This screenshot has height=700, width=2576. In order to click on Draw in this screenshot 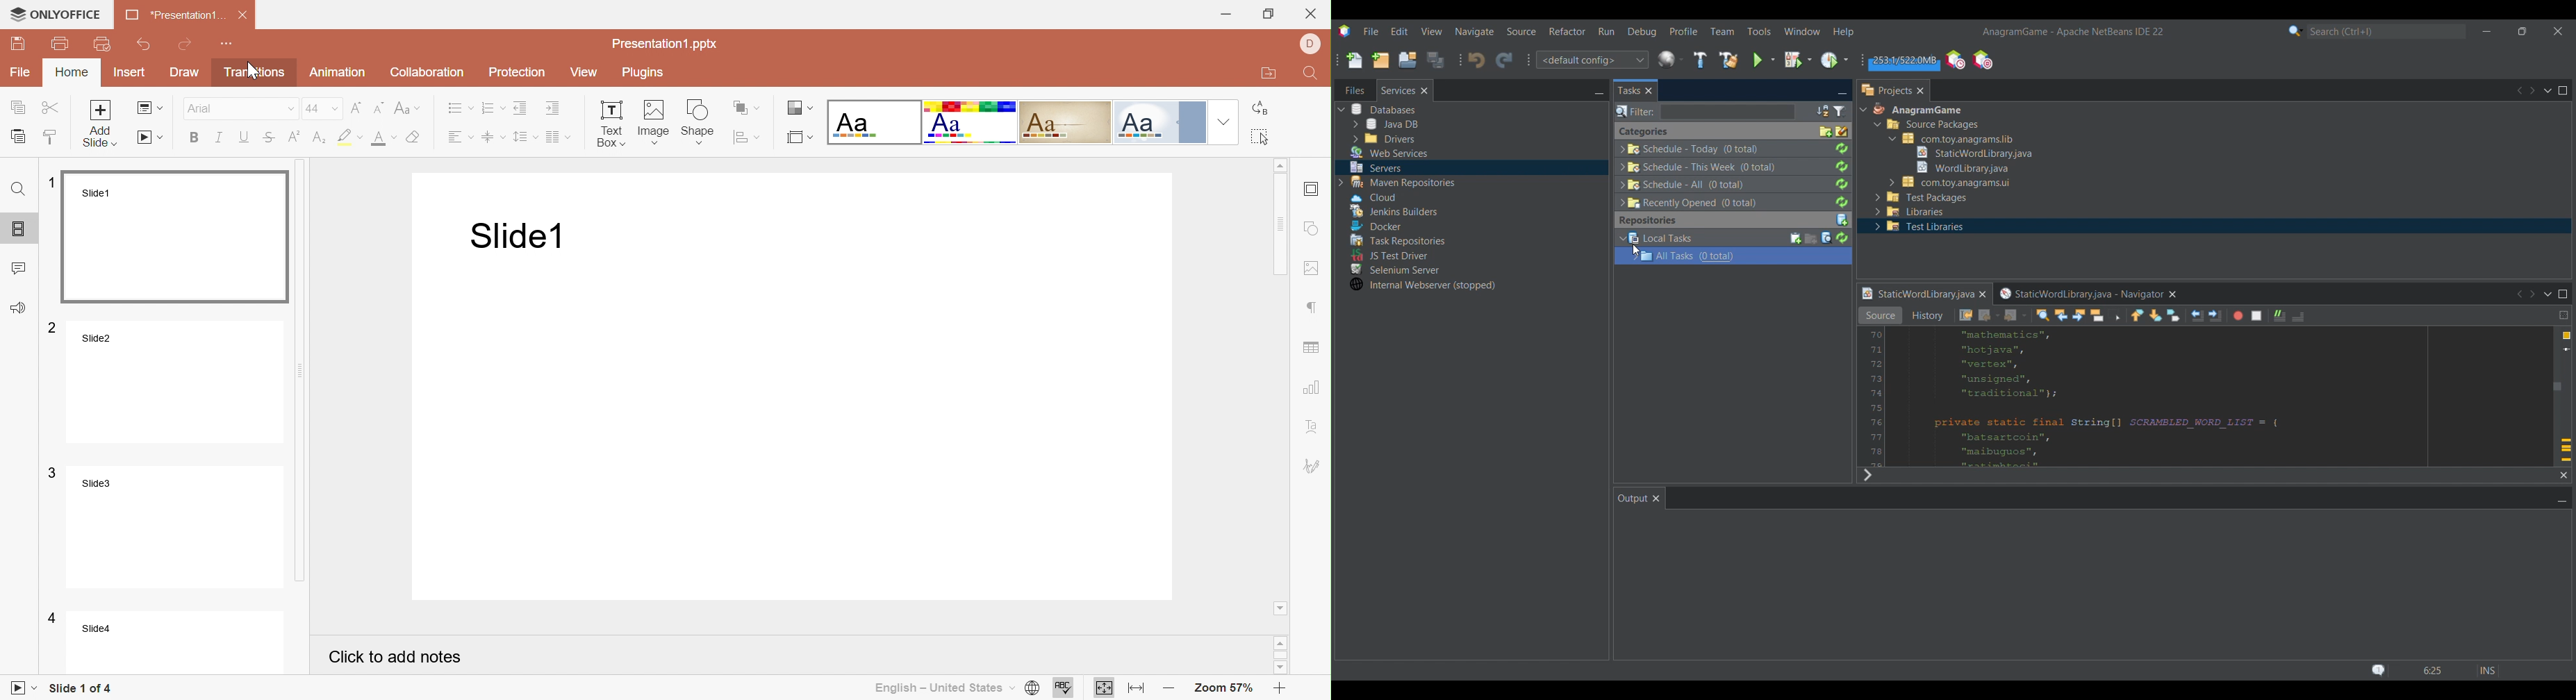, I will do `click(186, 74)`.